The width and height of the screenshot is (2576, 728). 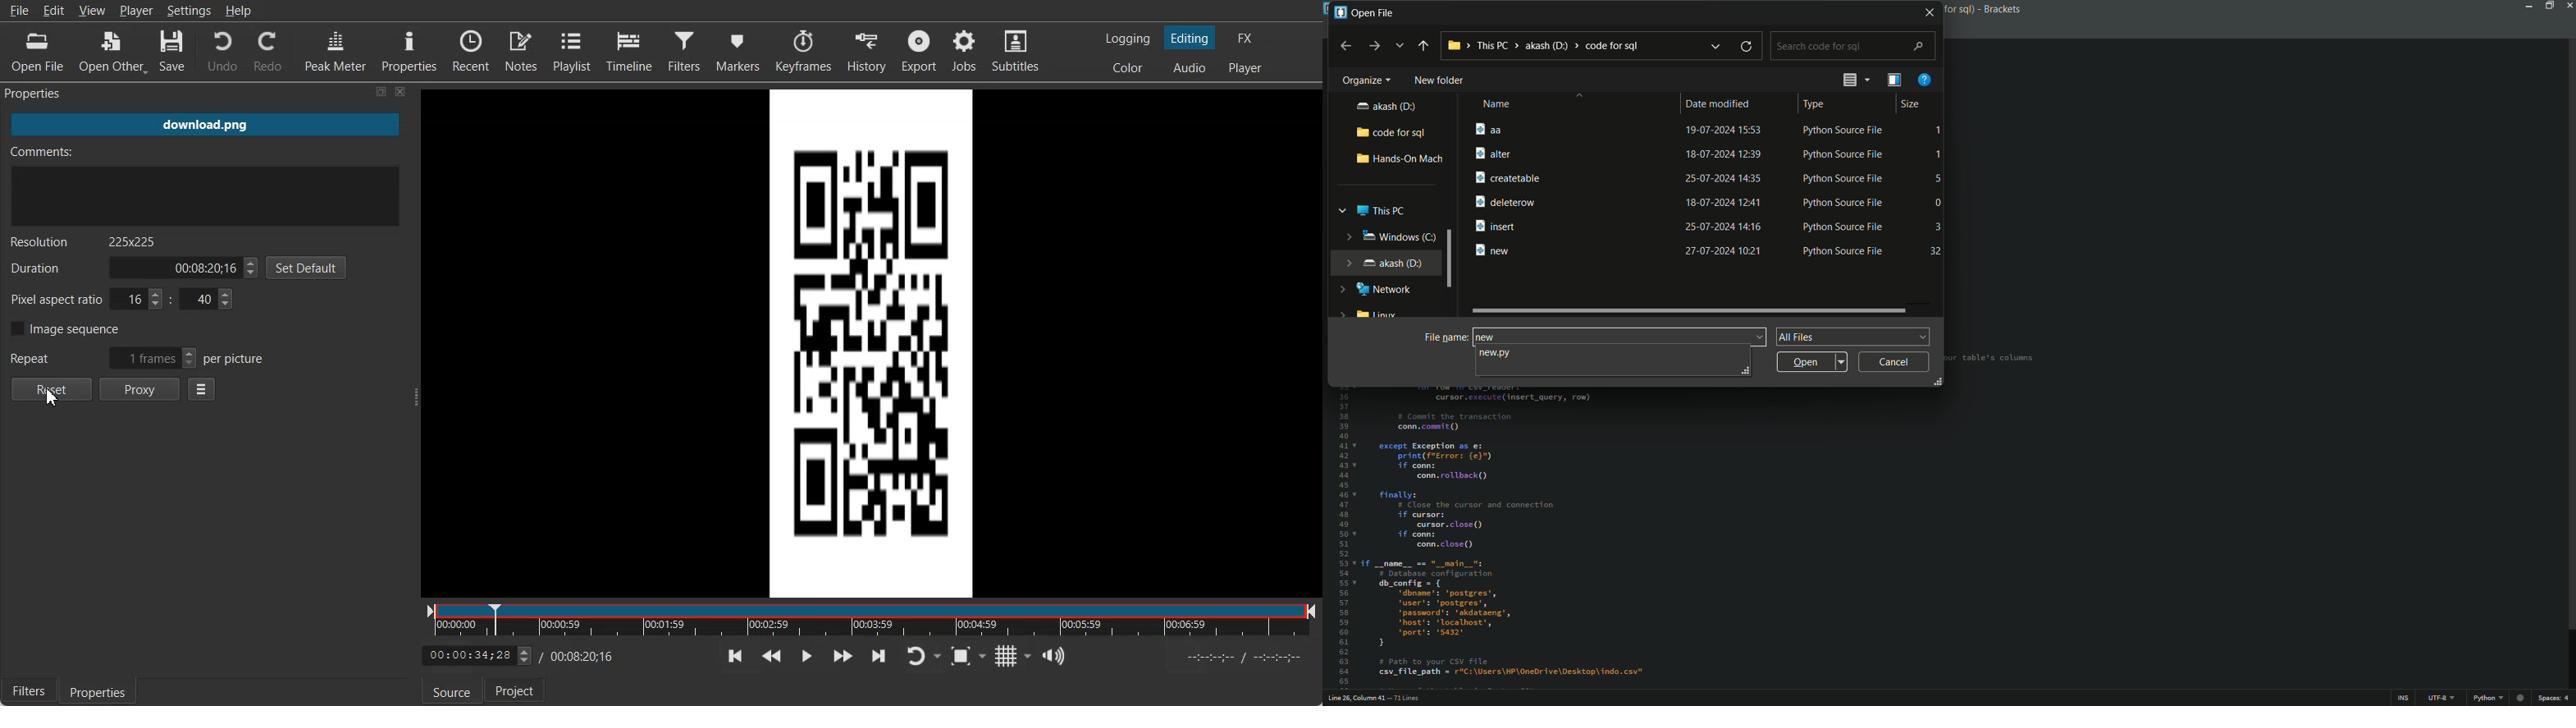 What do you see at coordinates (37, 50) in the screenshot?
I see `Open File` at bounding box center [37, 50].